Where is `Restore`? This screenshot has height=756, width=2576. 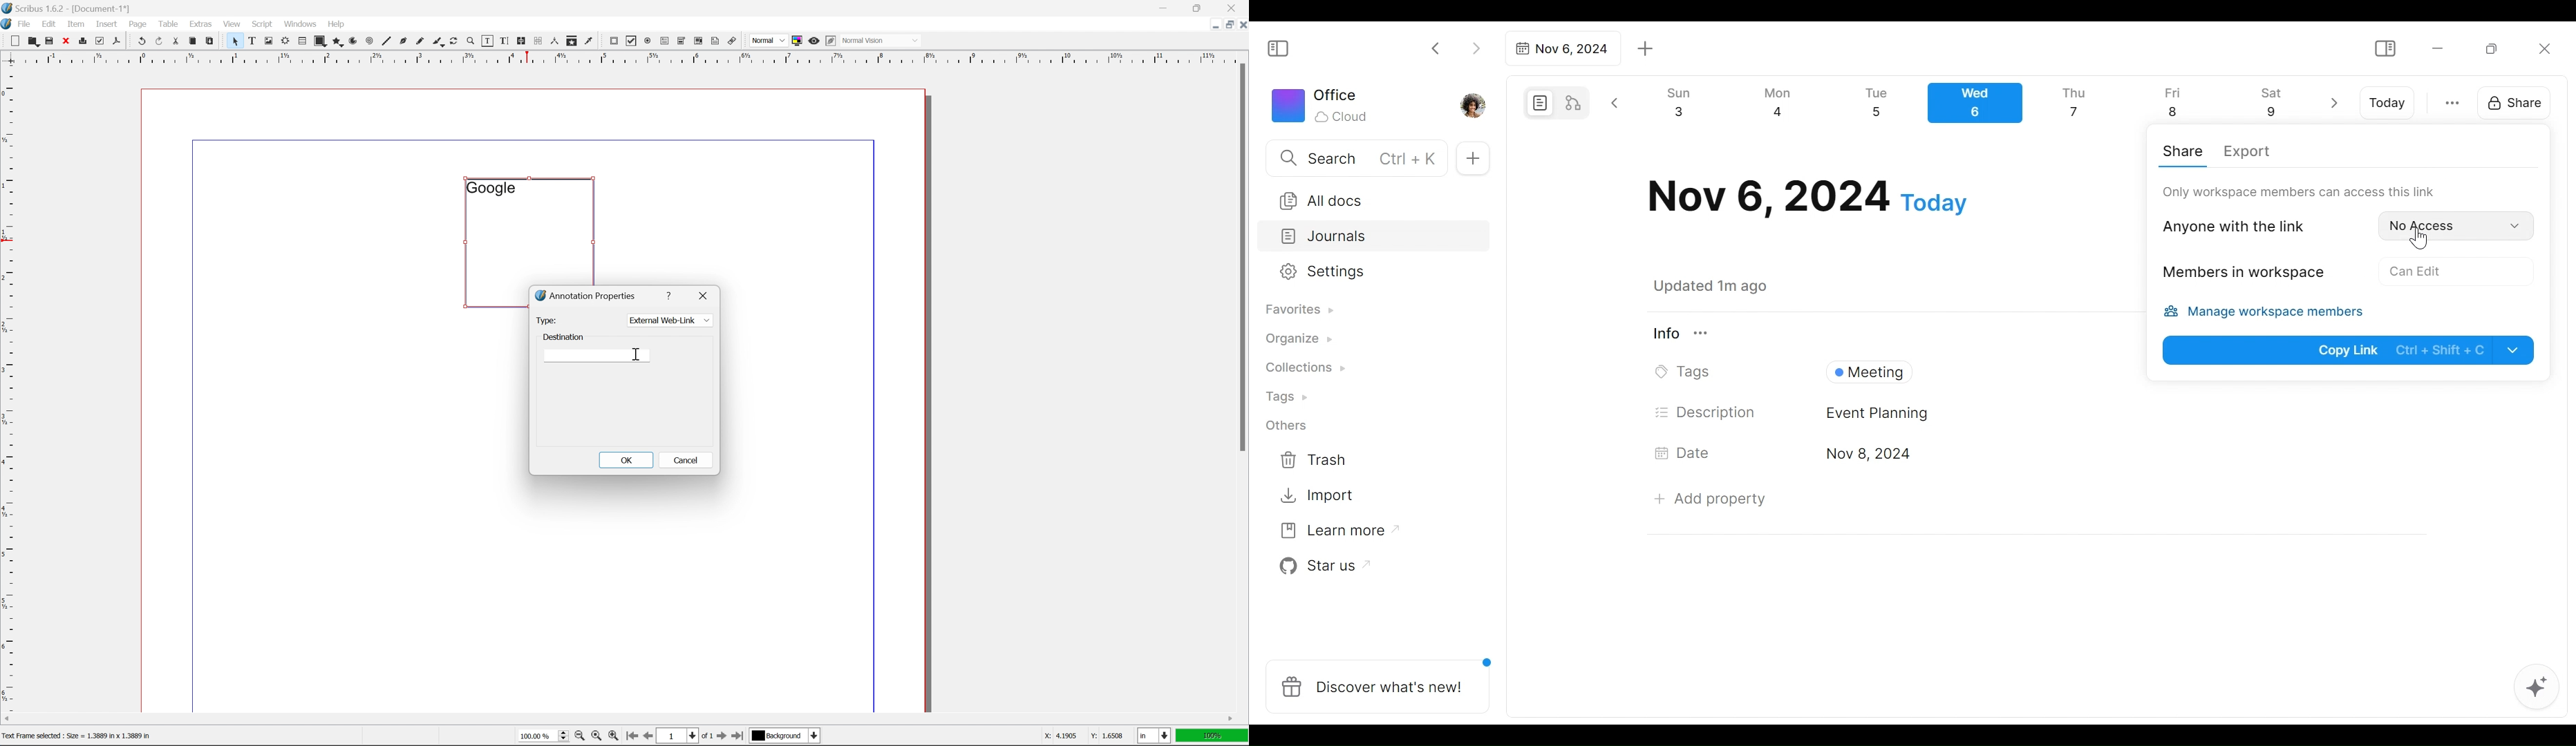 Restore is located at coordinates (2497, 48).